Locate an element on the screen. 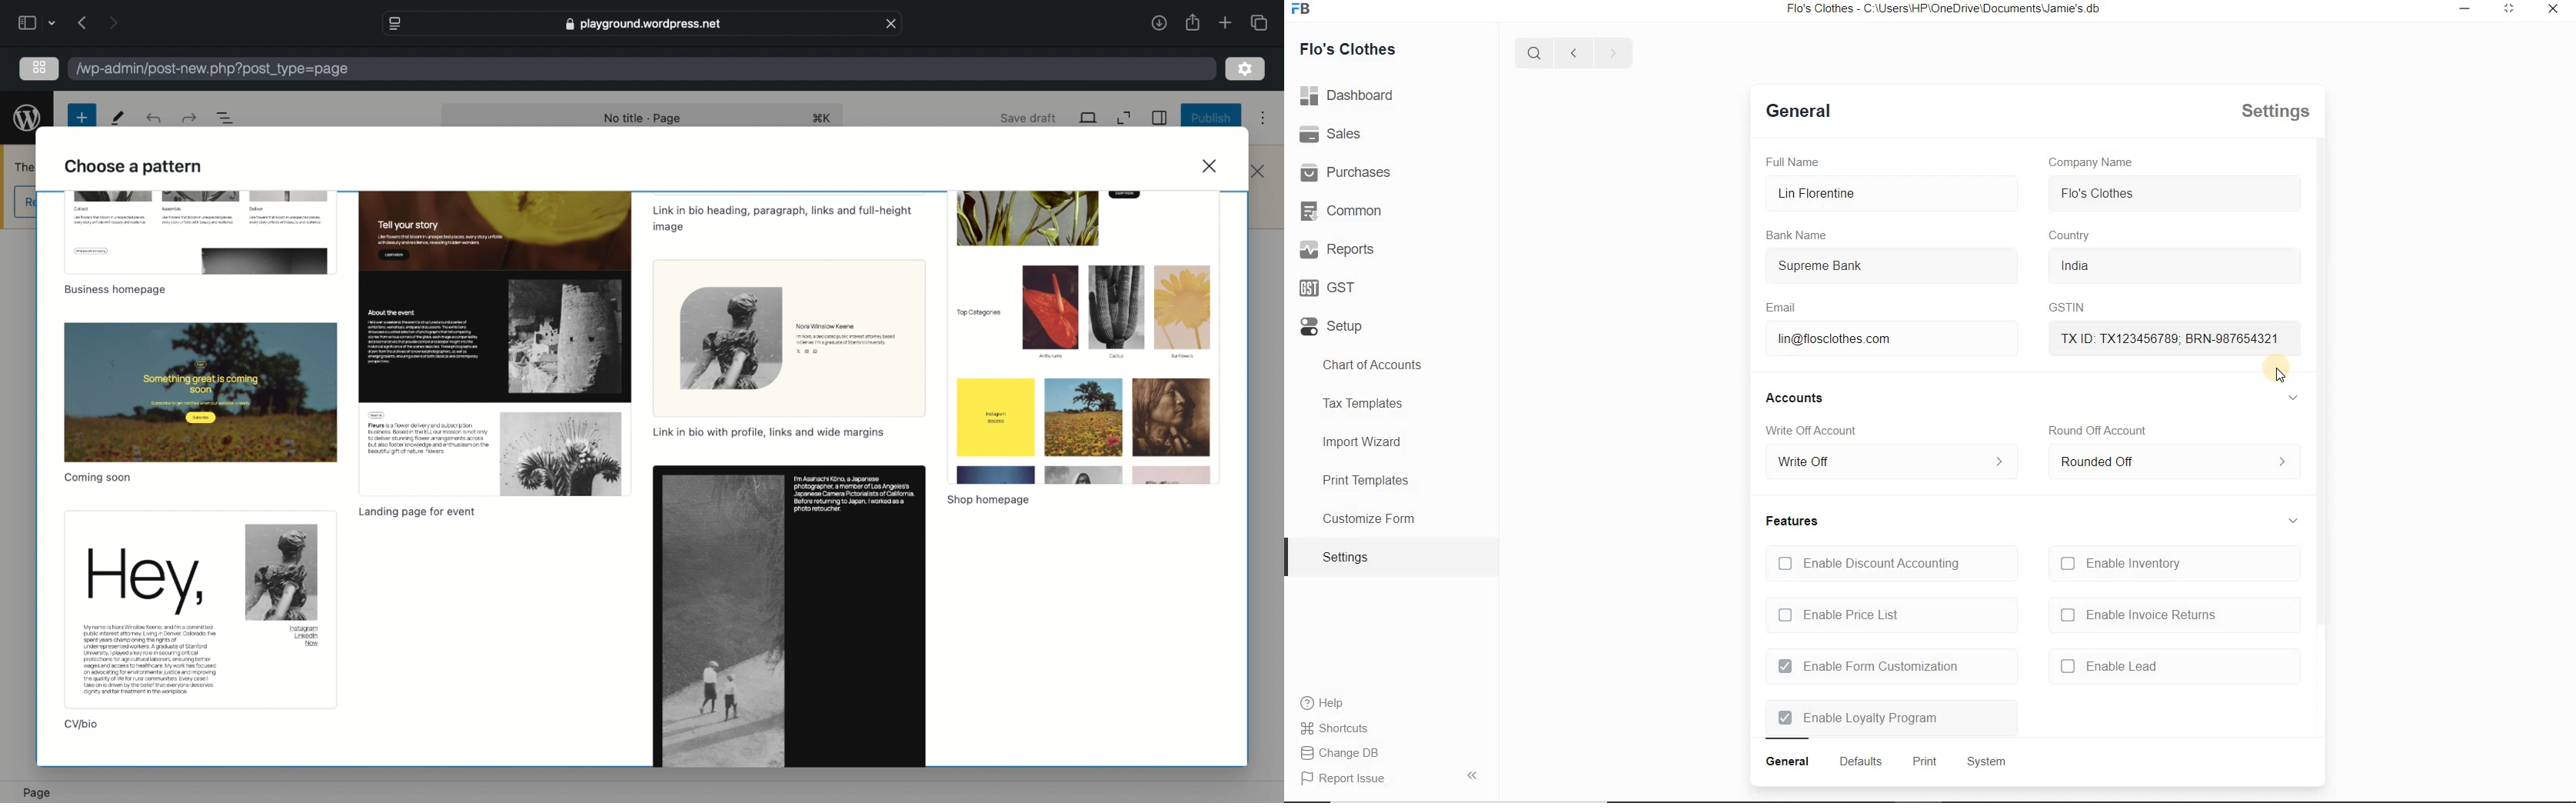 This screenshot has height=812, width=2576. print is located at coordinates (1923, 763).